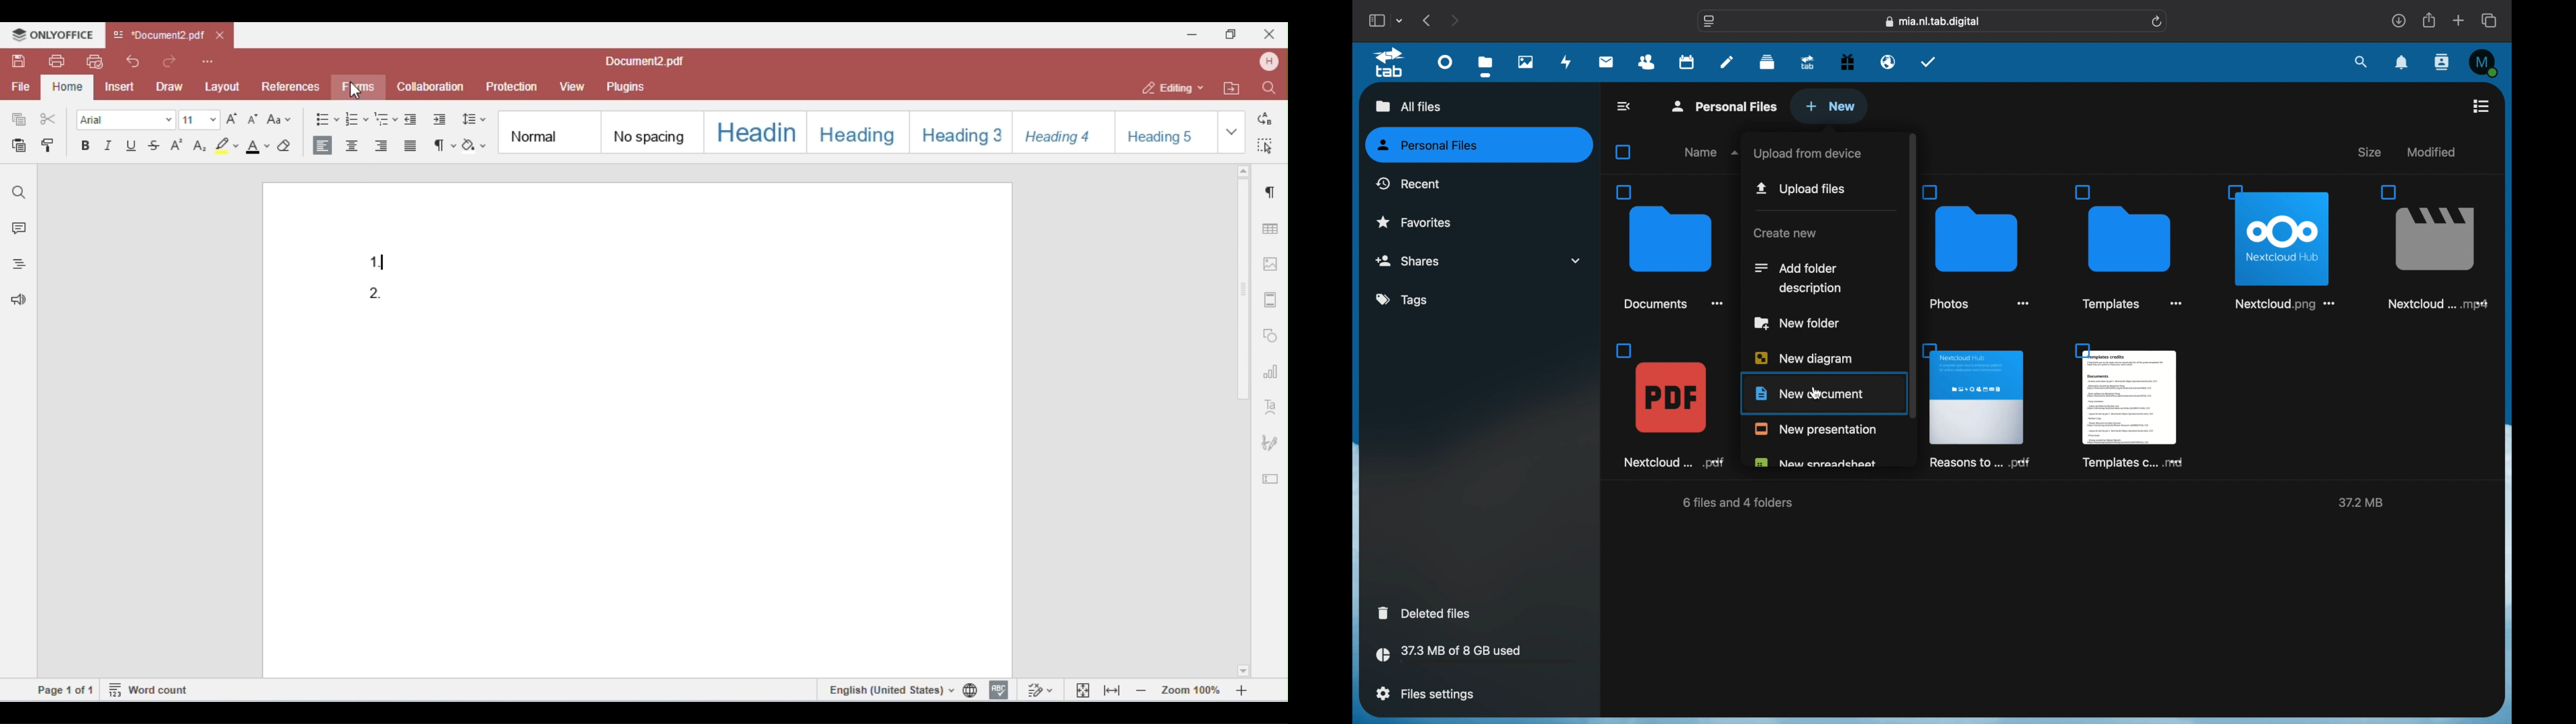 This screenshot has width=2576, height=728. What do you see at coordinates (1481, 145) in the screenshot?
I see `personal files` at bounding box center [1481, 145].